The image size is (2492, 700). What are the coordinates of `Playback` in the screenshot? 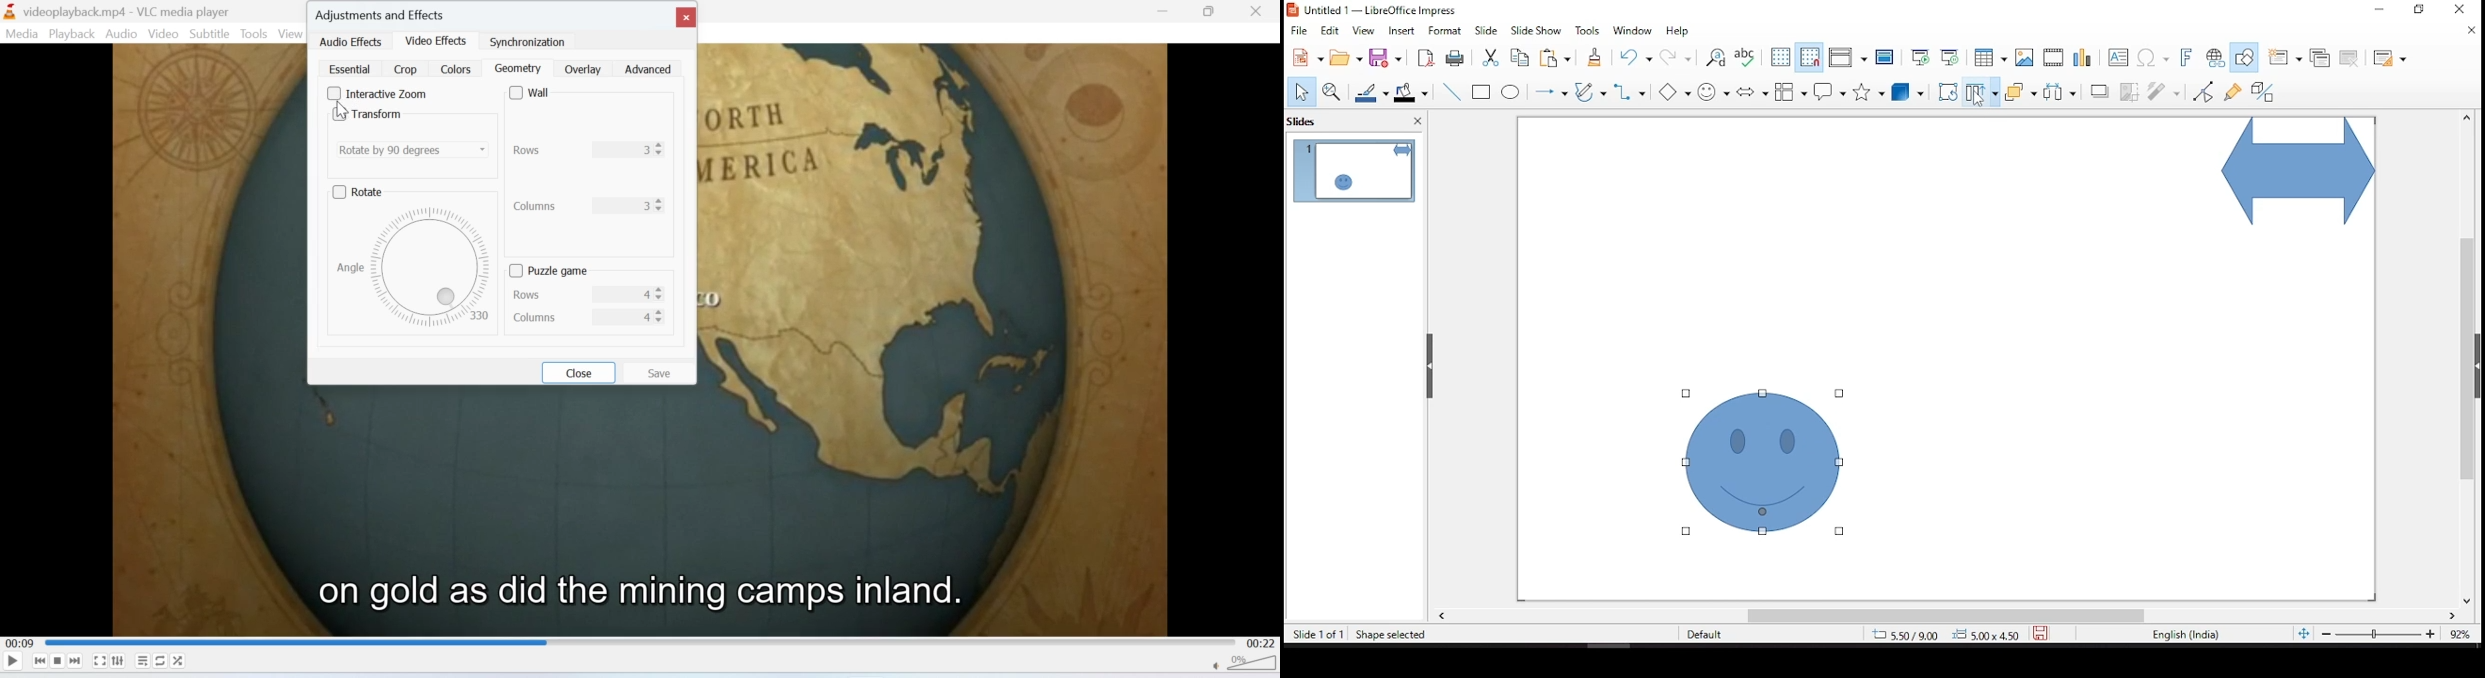 It's located at (70, 34).